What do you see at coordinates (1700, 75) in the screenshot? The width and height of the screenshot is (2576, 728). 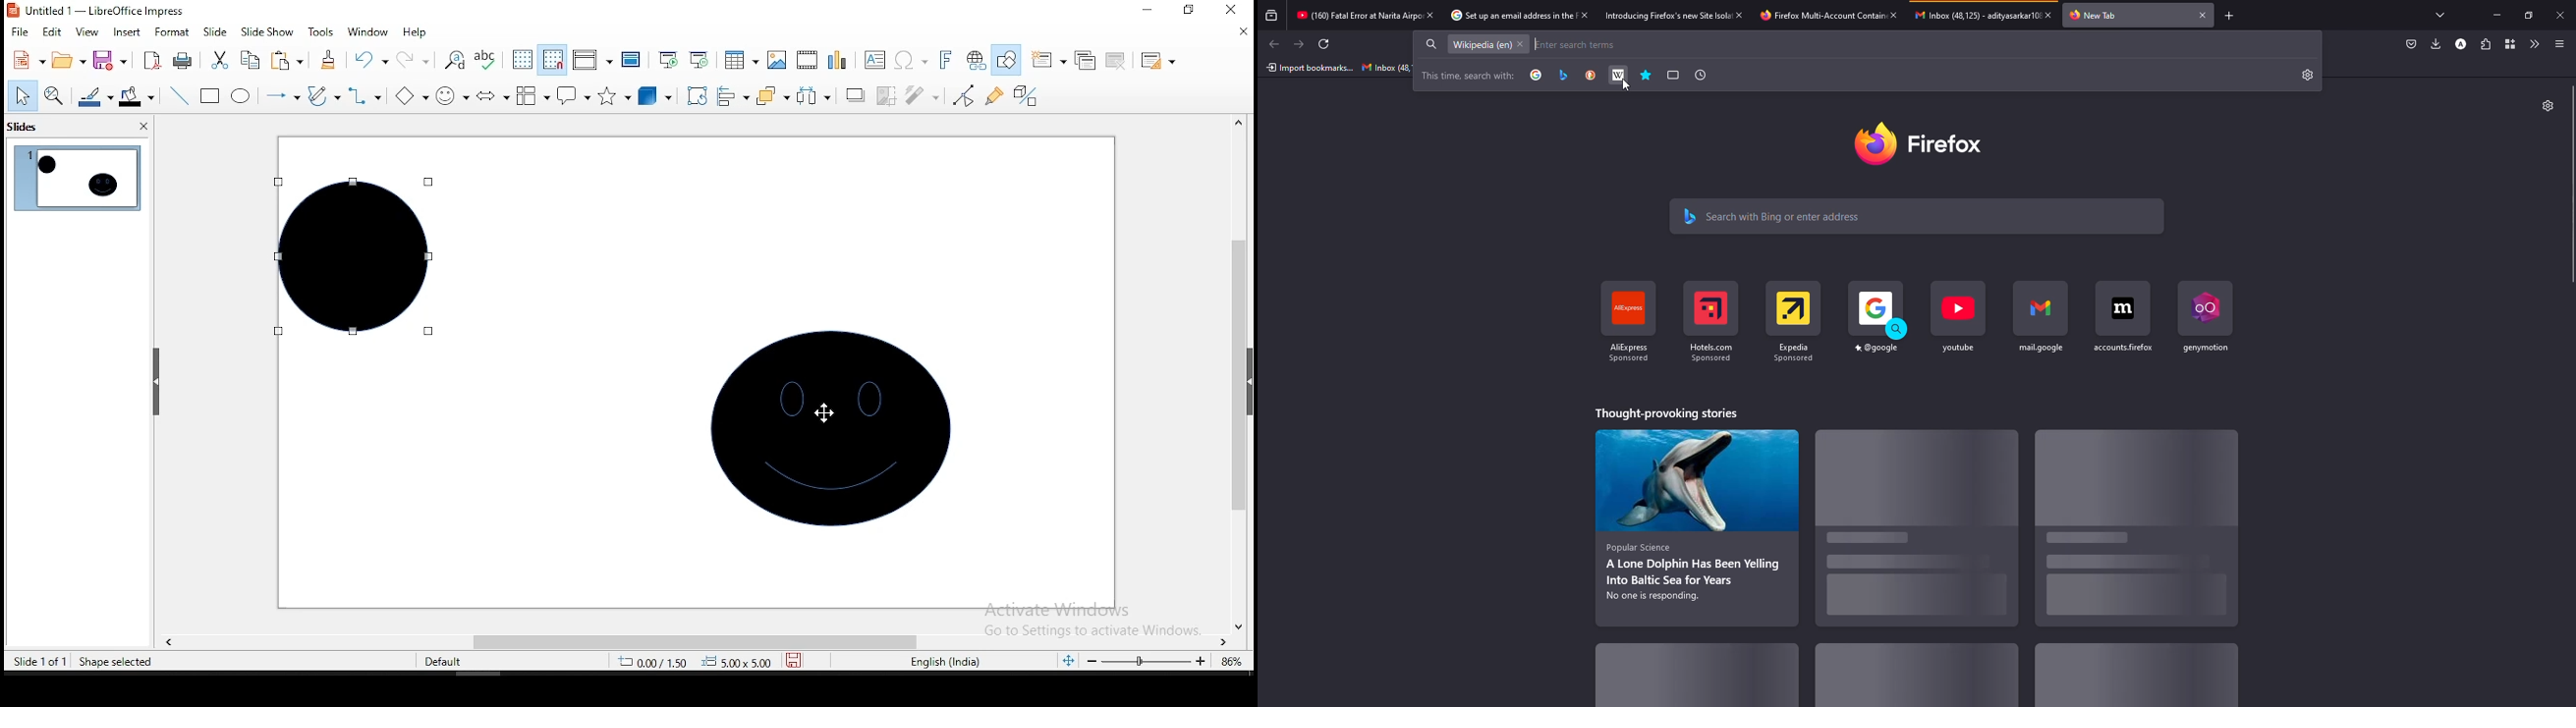 I see `history` at bounding box center [1700, 75].